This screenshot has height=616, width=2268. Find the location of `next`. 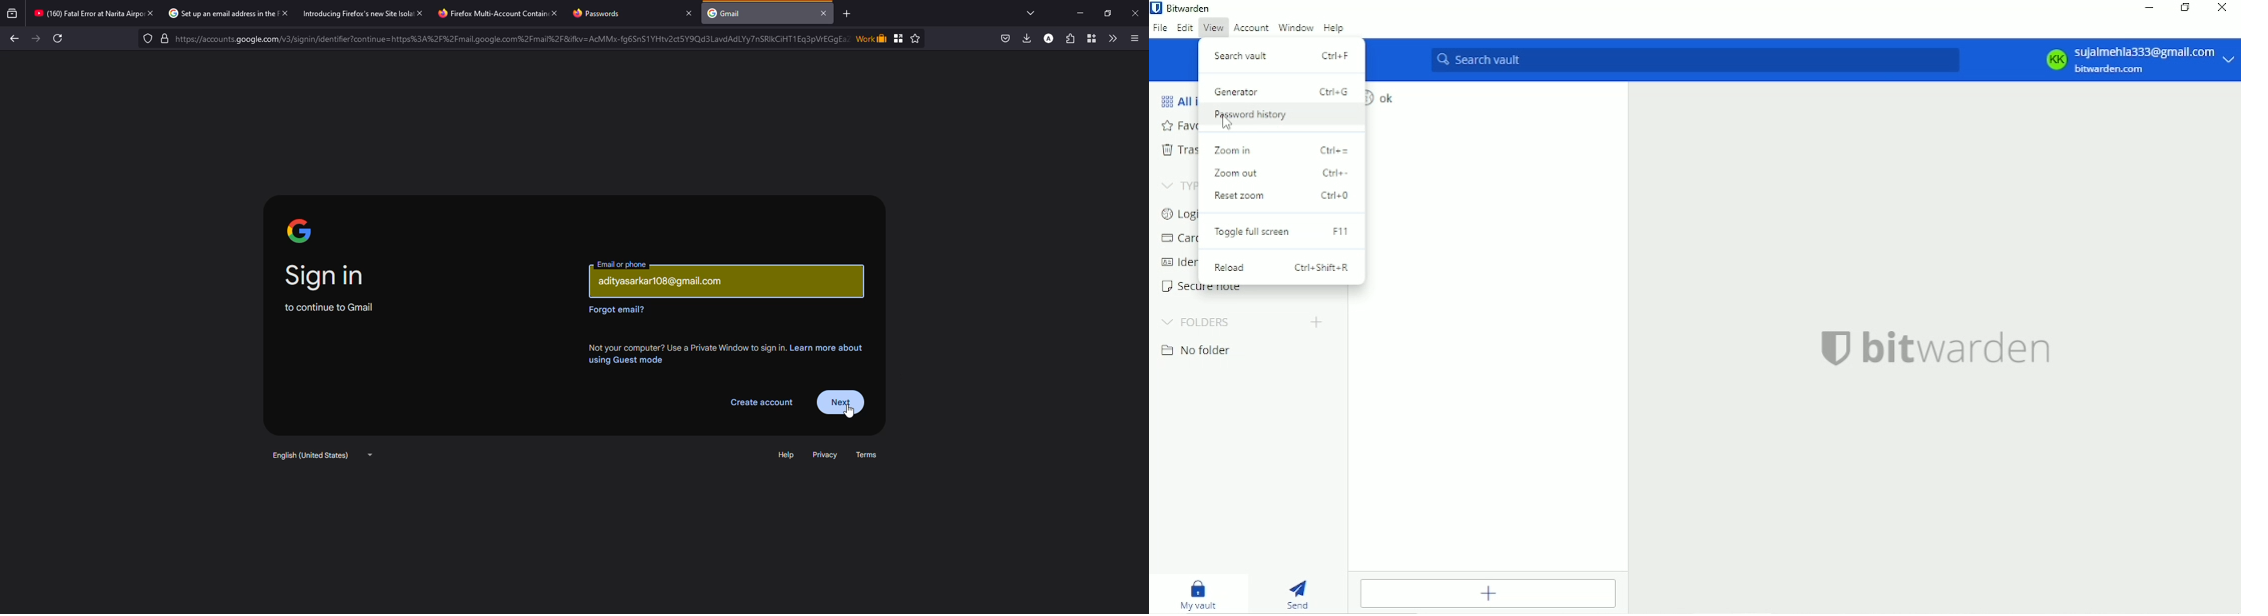

next is located at coordinates (843, 401).